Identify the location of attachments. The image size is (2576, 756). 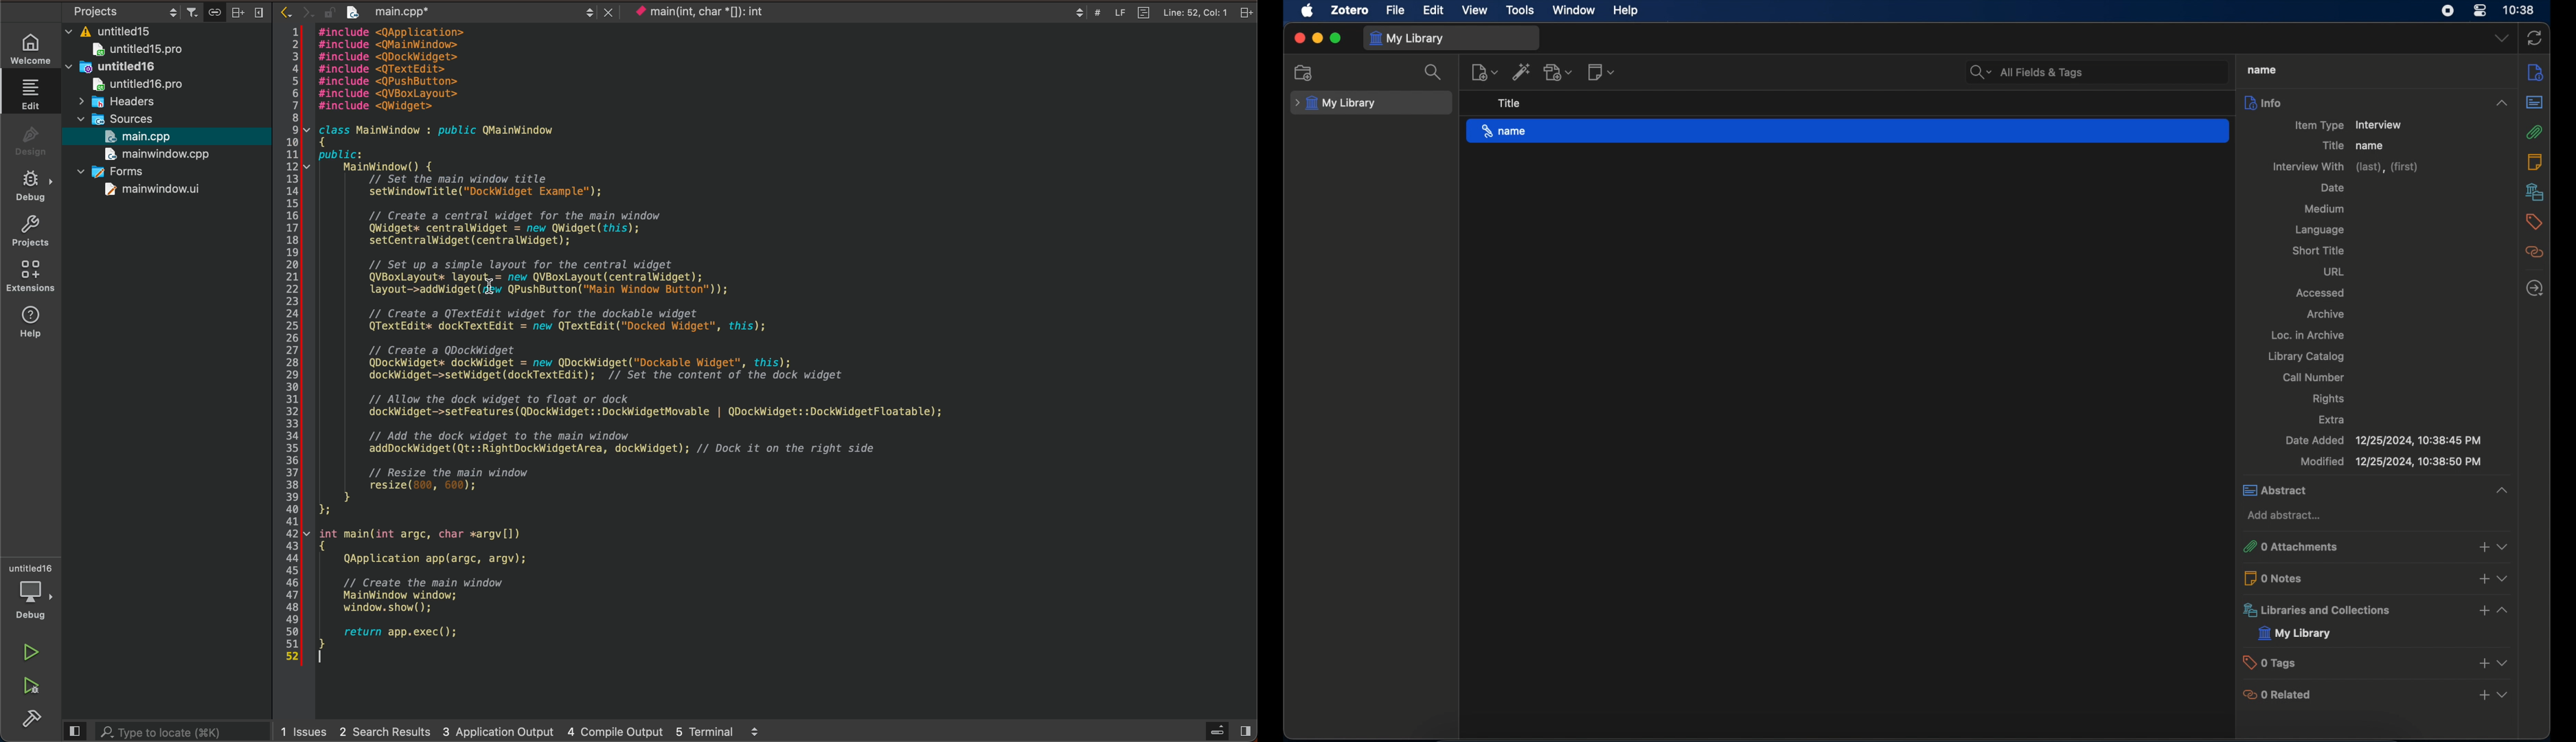
(2534, 132).